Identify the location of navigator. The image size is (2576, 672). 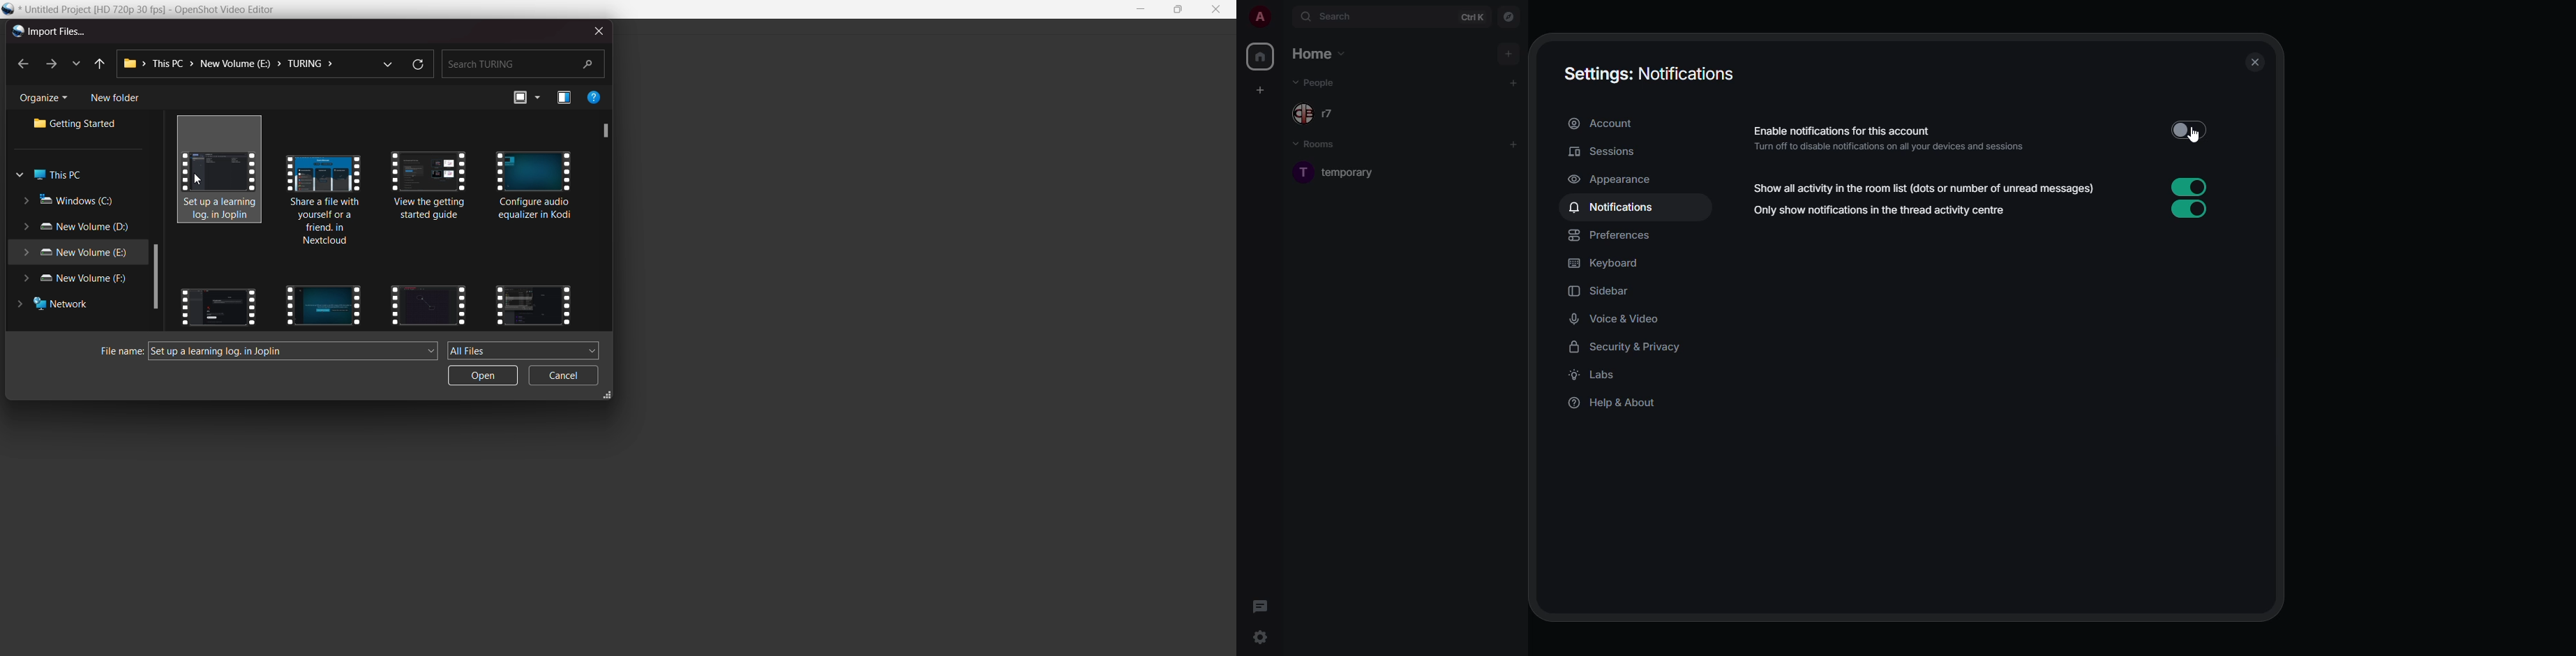
(1510, 17).